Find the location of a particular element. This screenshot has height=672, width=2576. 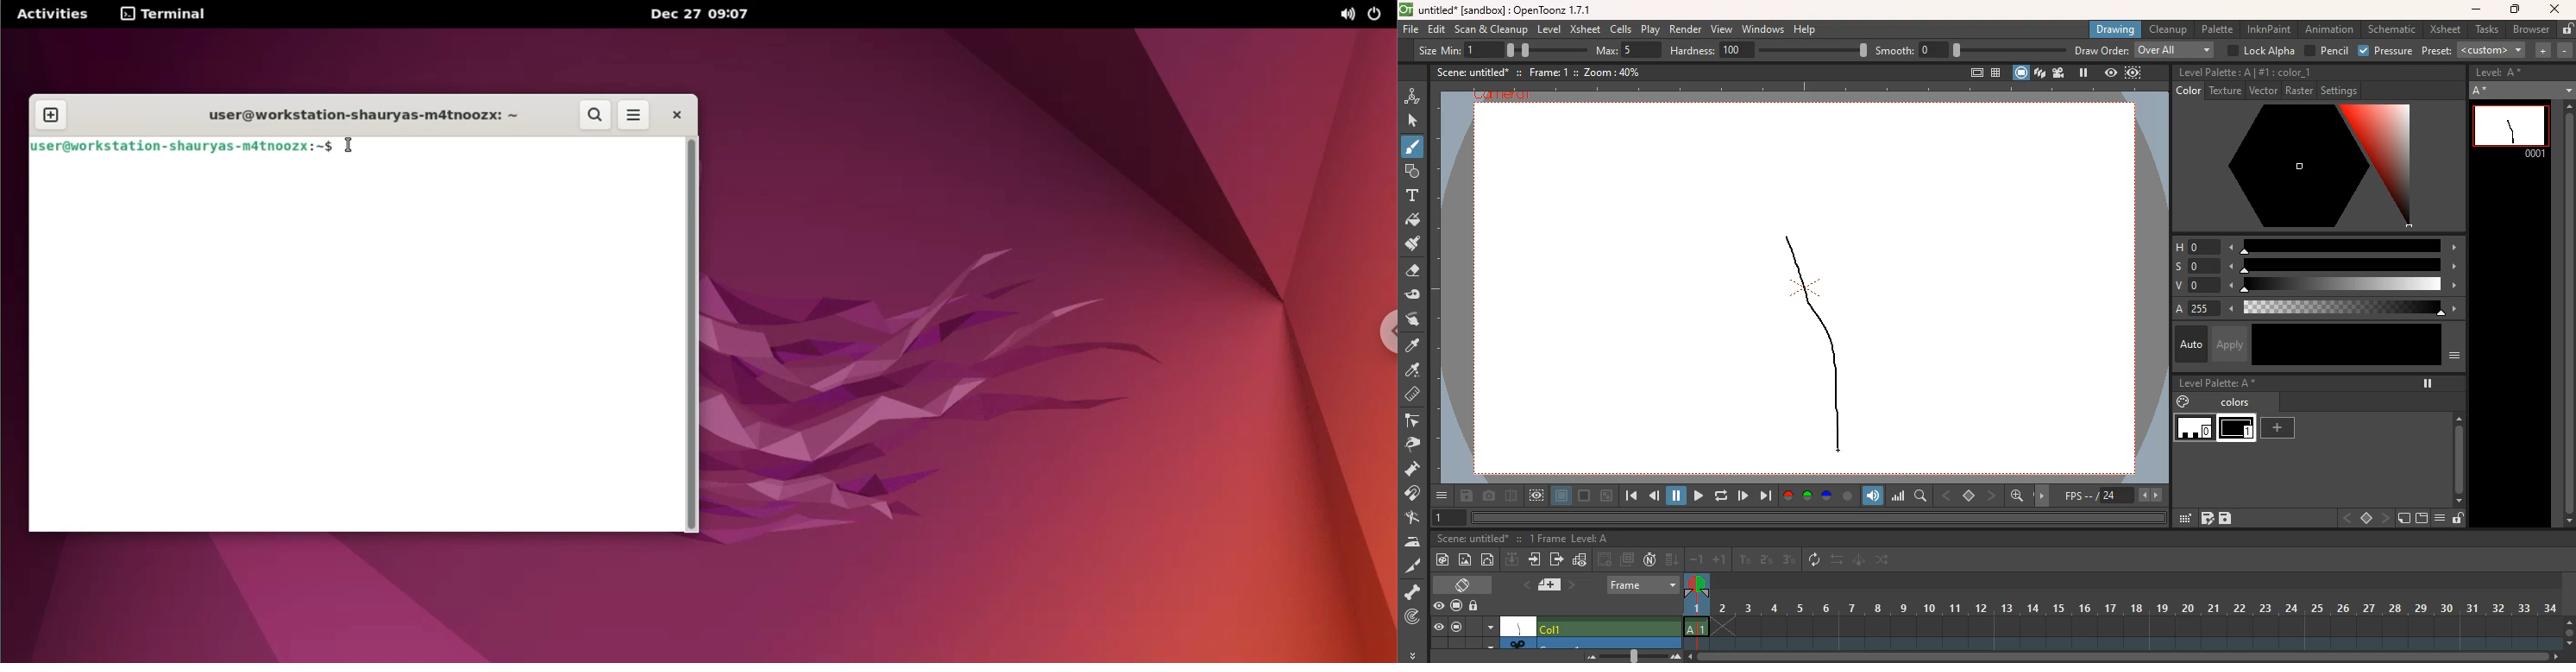

paint is located at coordinates (2181, 402).